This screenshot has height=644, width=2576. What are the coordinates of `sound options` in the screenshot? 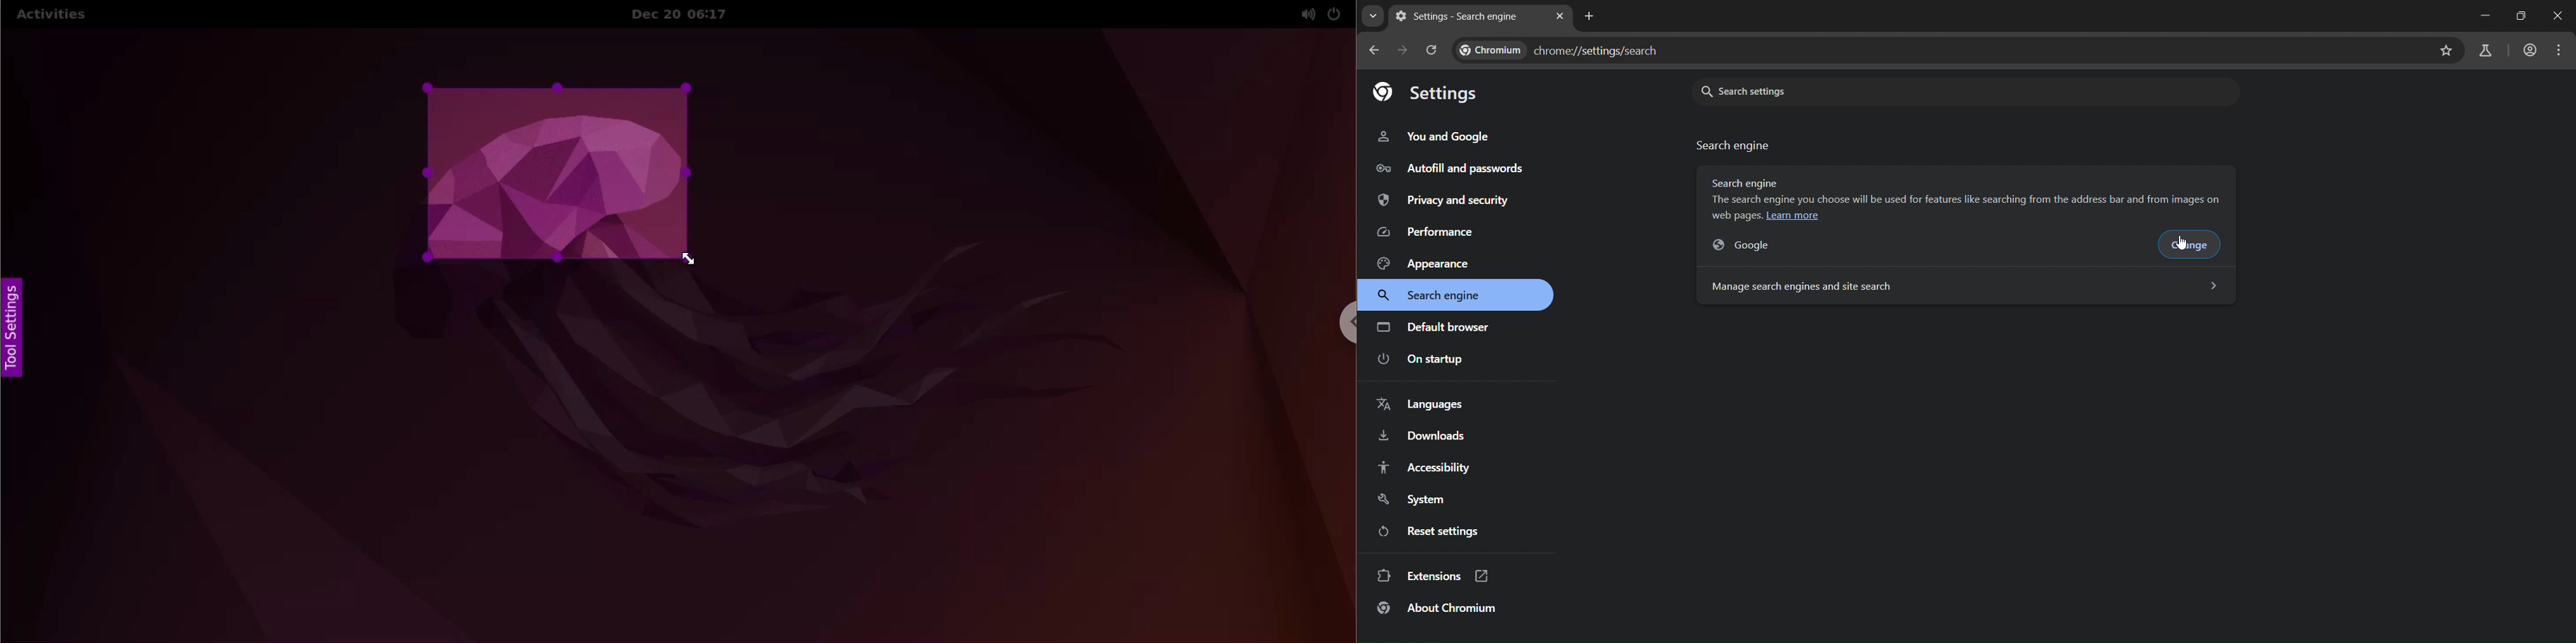 It's located at (1304, 14).